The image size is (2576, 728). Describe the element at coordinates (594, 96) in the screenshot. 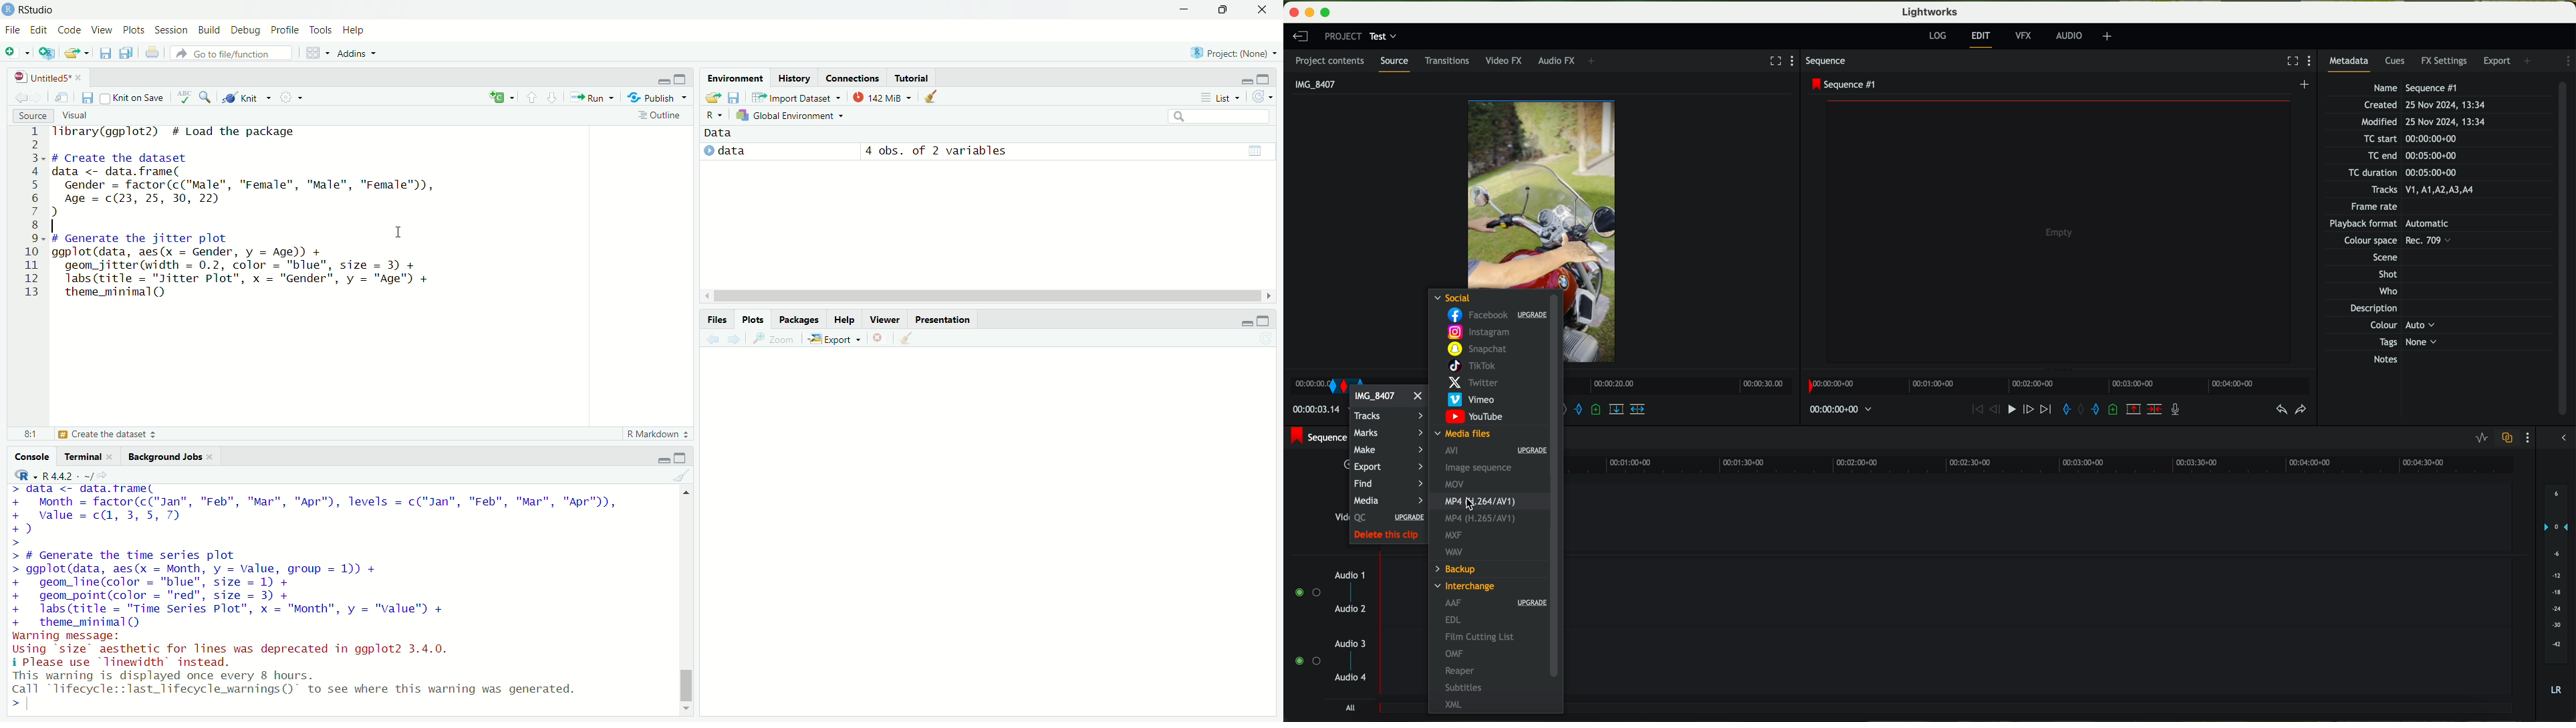

I see `run the current line or selection` at that location.